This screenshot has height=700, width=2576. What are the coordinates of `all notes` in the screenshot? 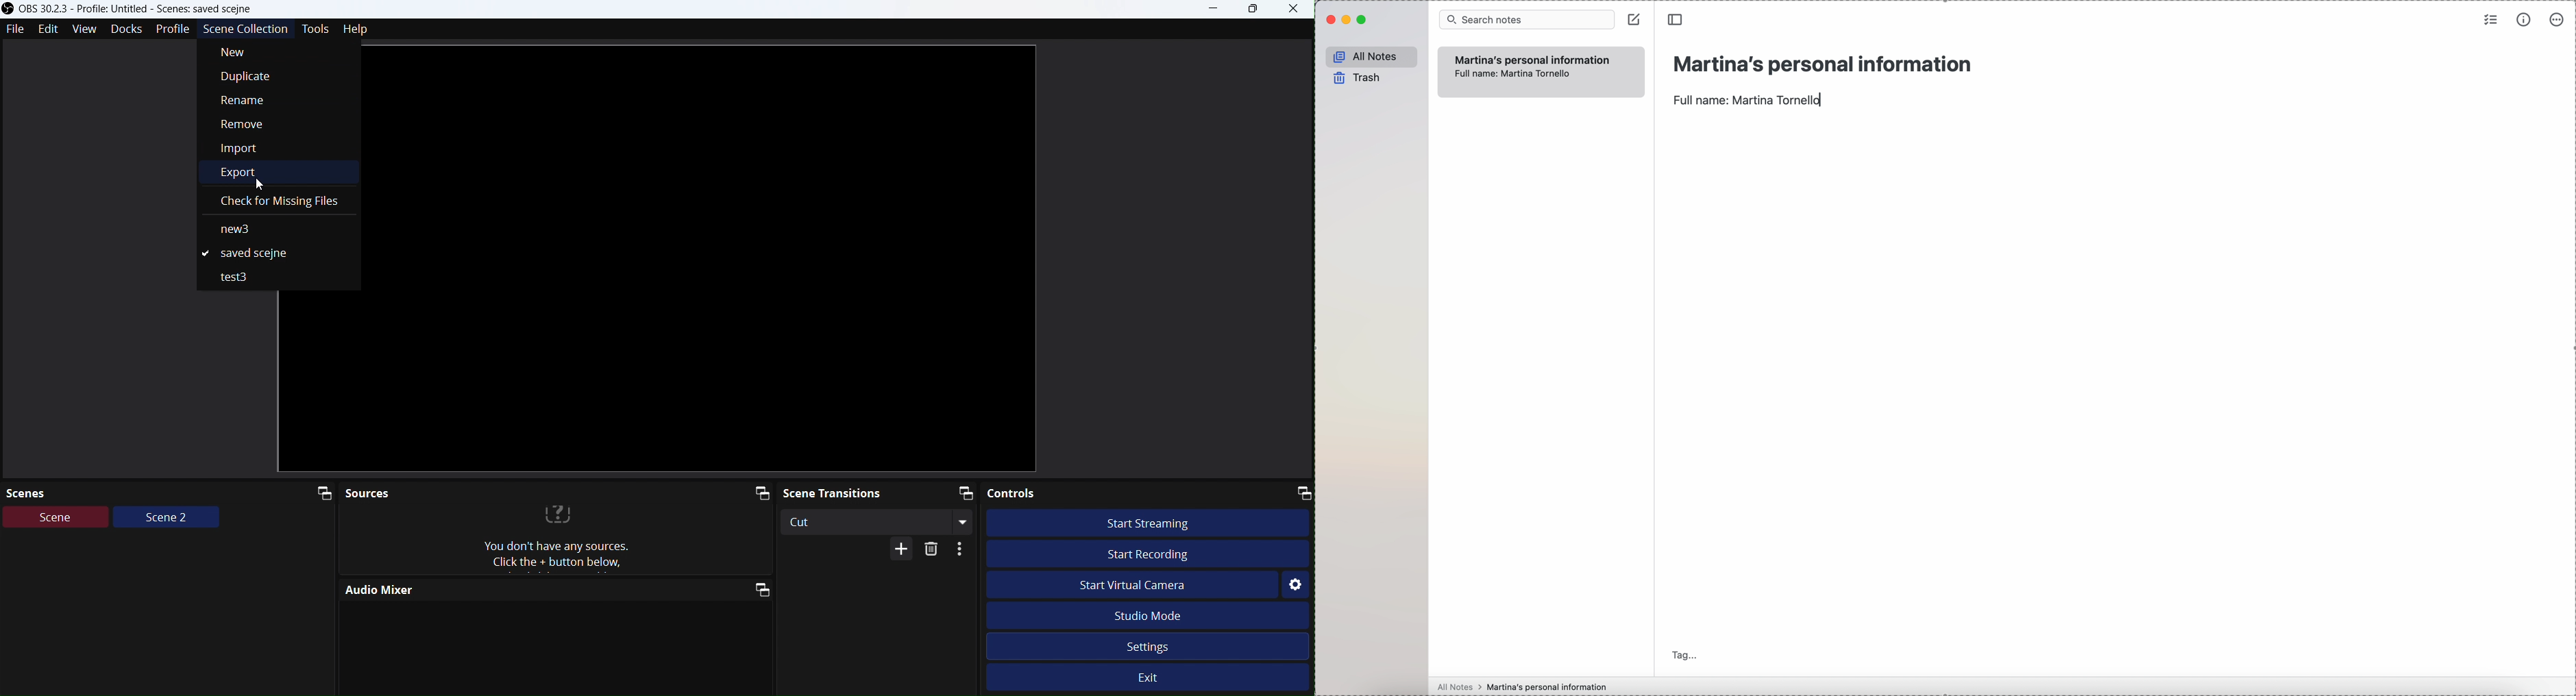 It's located at (1370, 56).